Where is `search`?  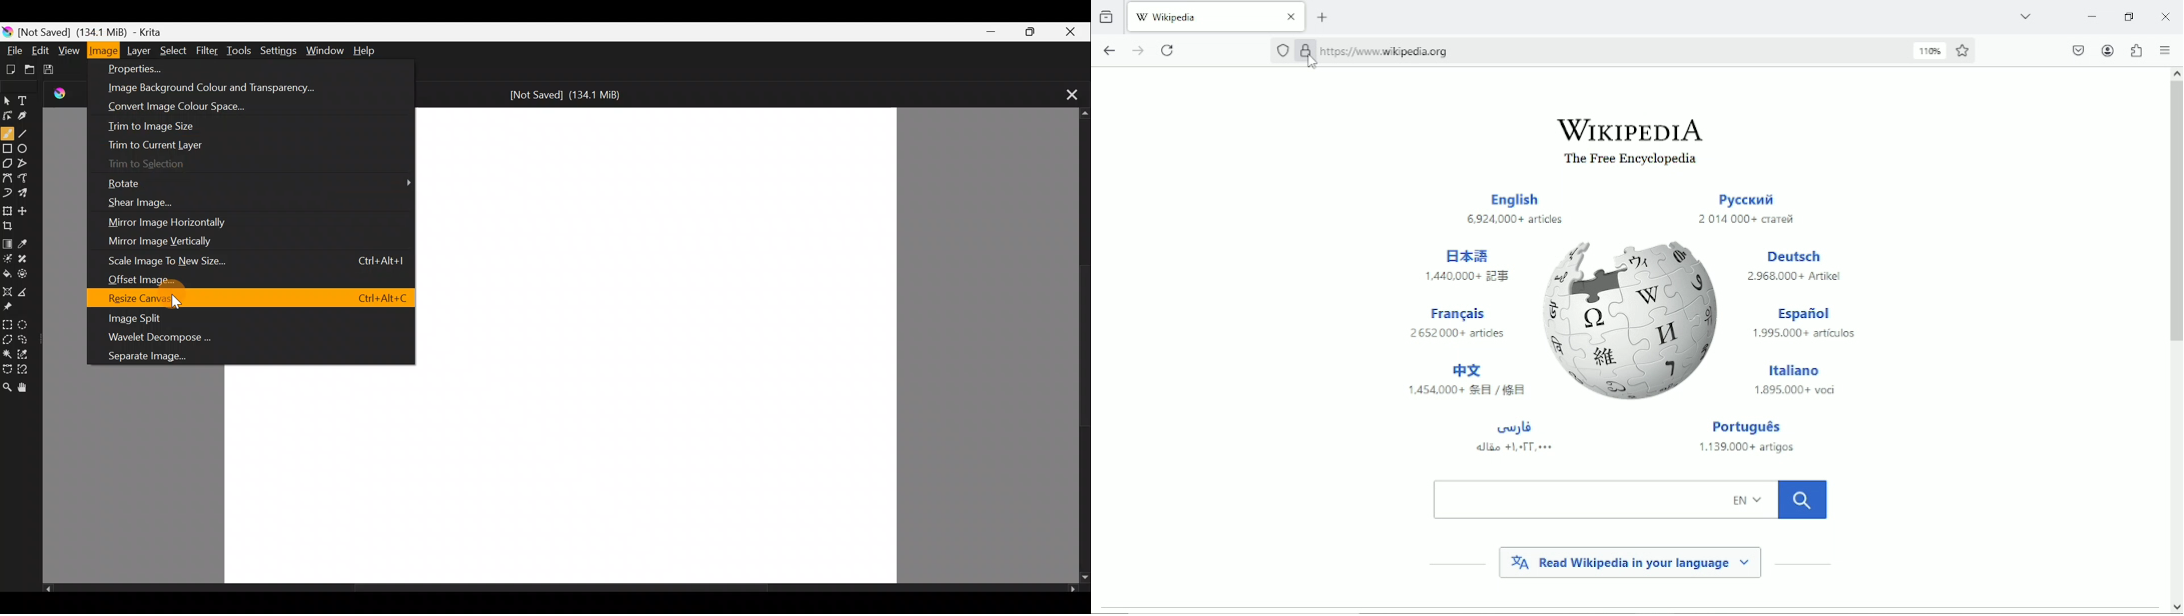 search is located at coordinates (1630, 499).